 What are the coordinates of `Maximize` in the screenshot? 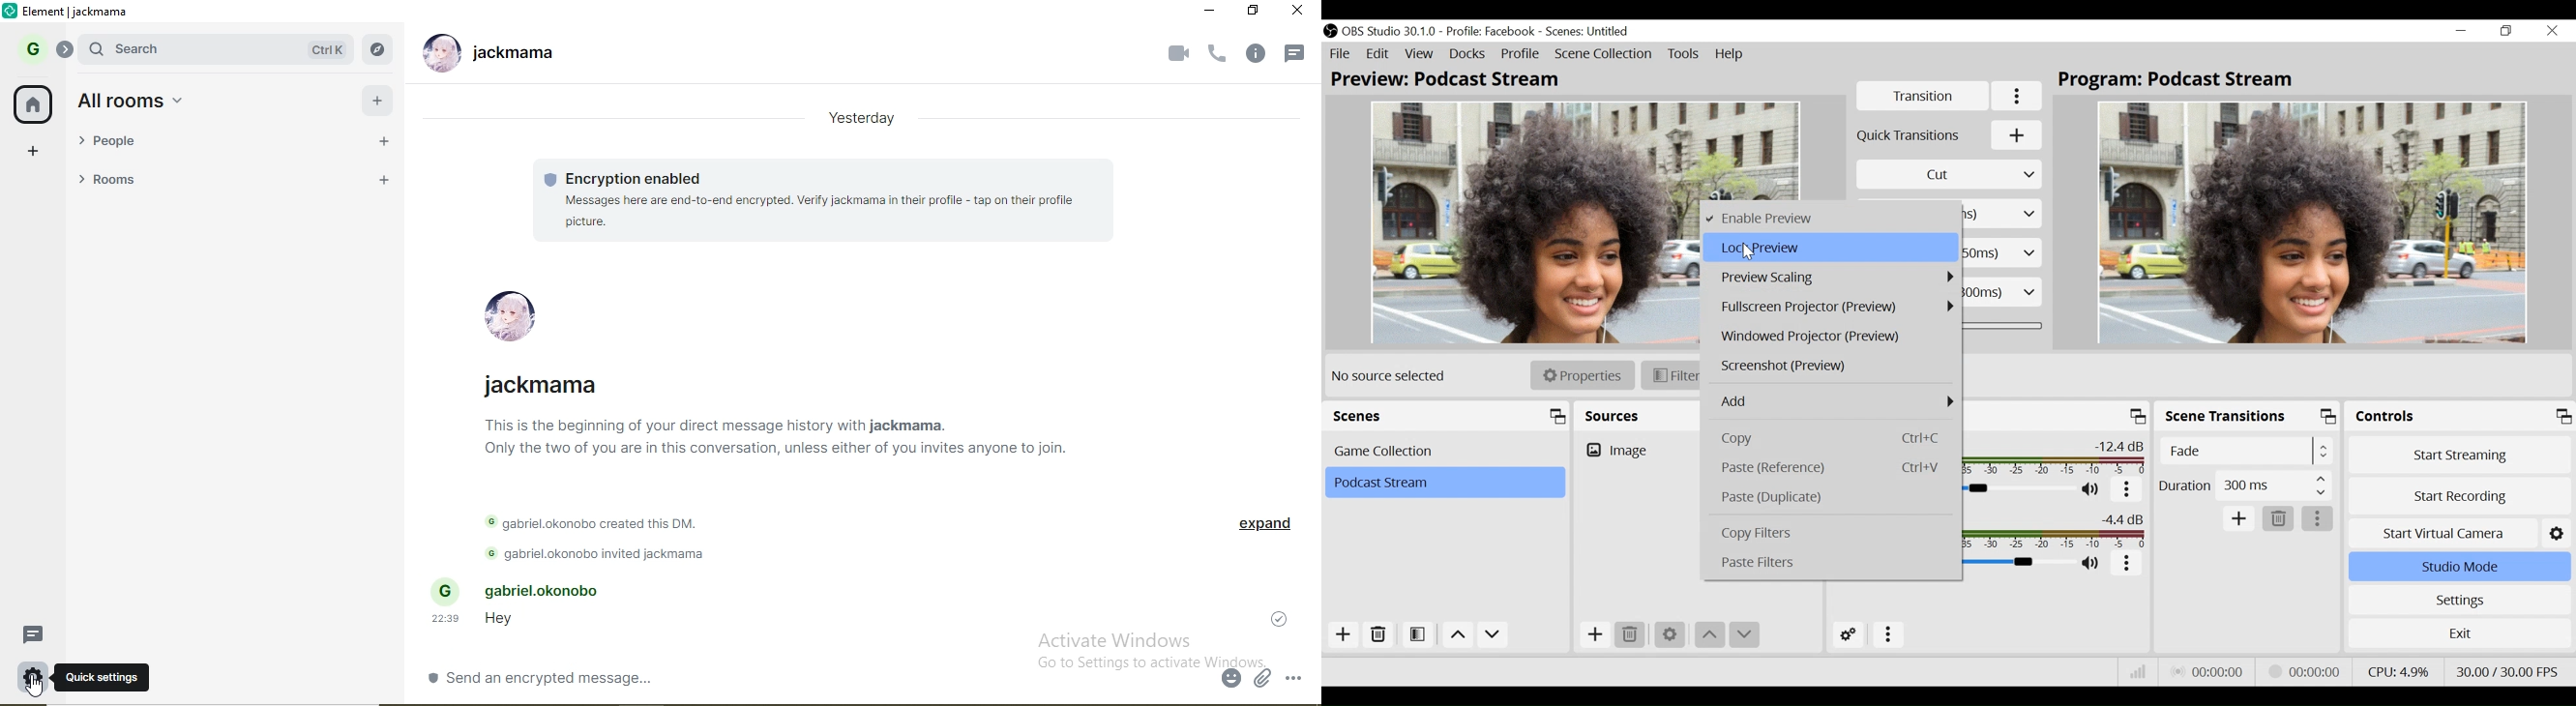 It's located at (2137, 416).